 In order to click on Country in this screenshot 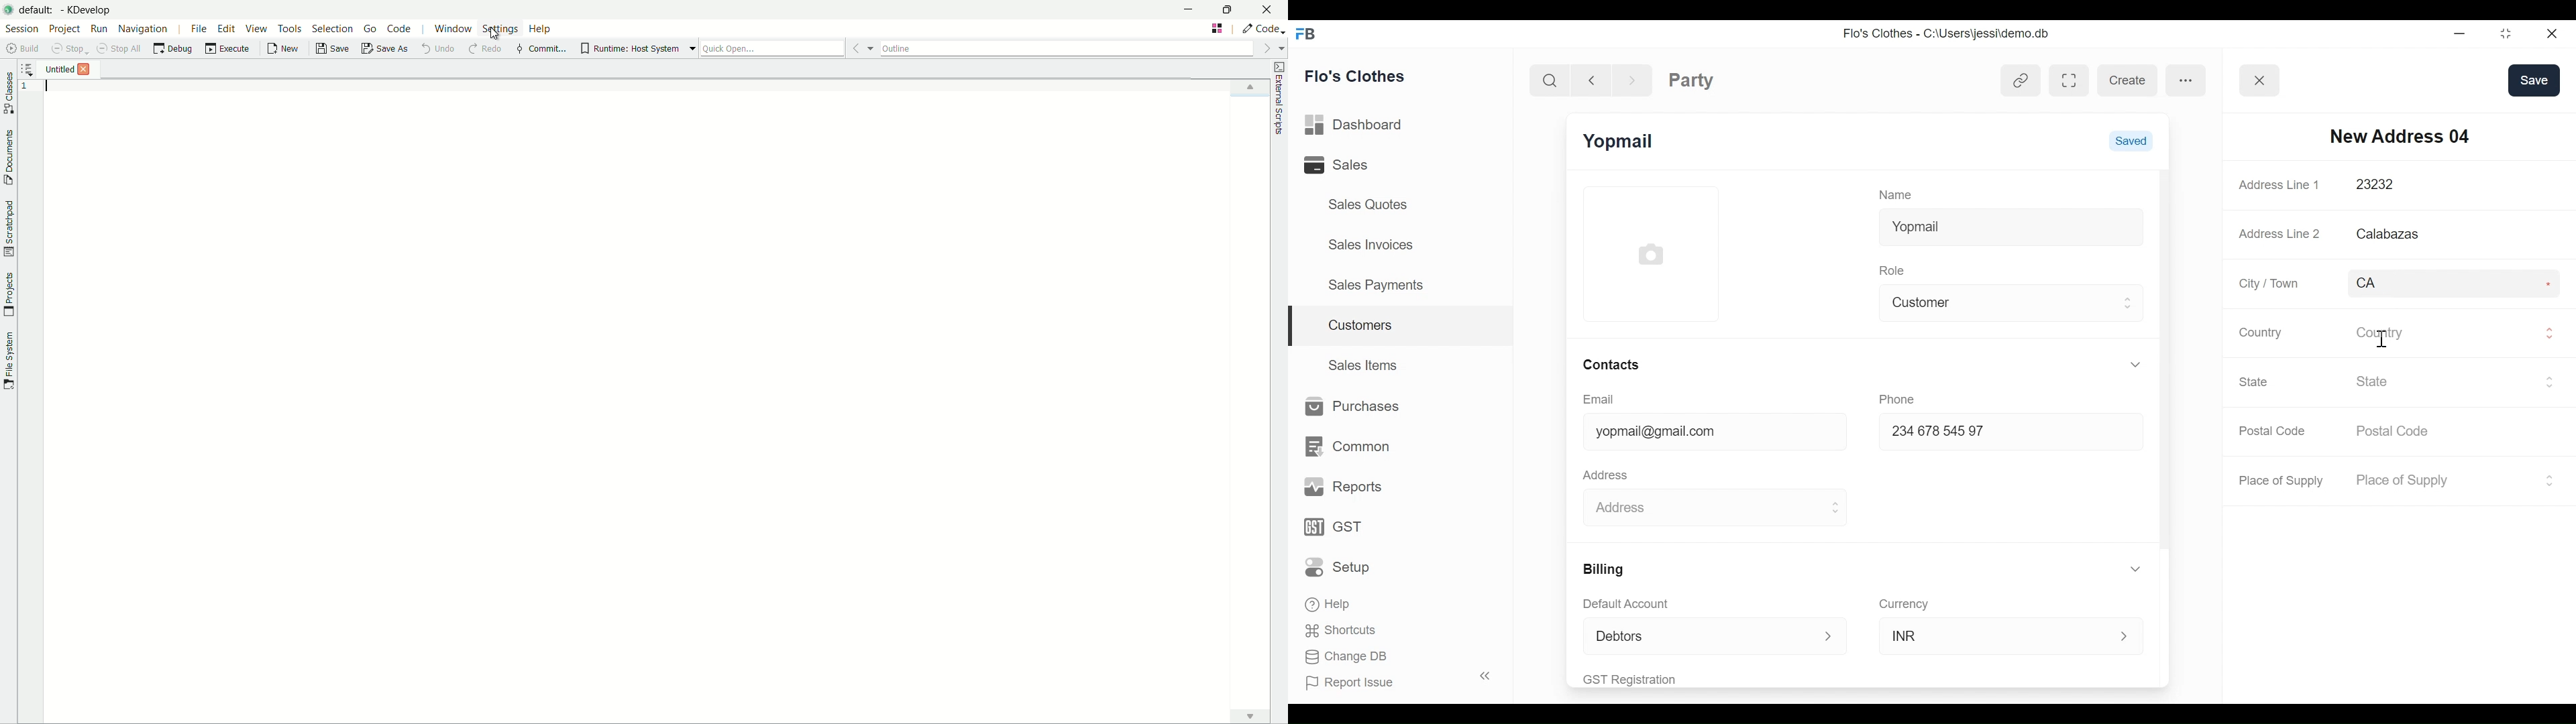, I will do `click(2258, 332)`.